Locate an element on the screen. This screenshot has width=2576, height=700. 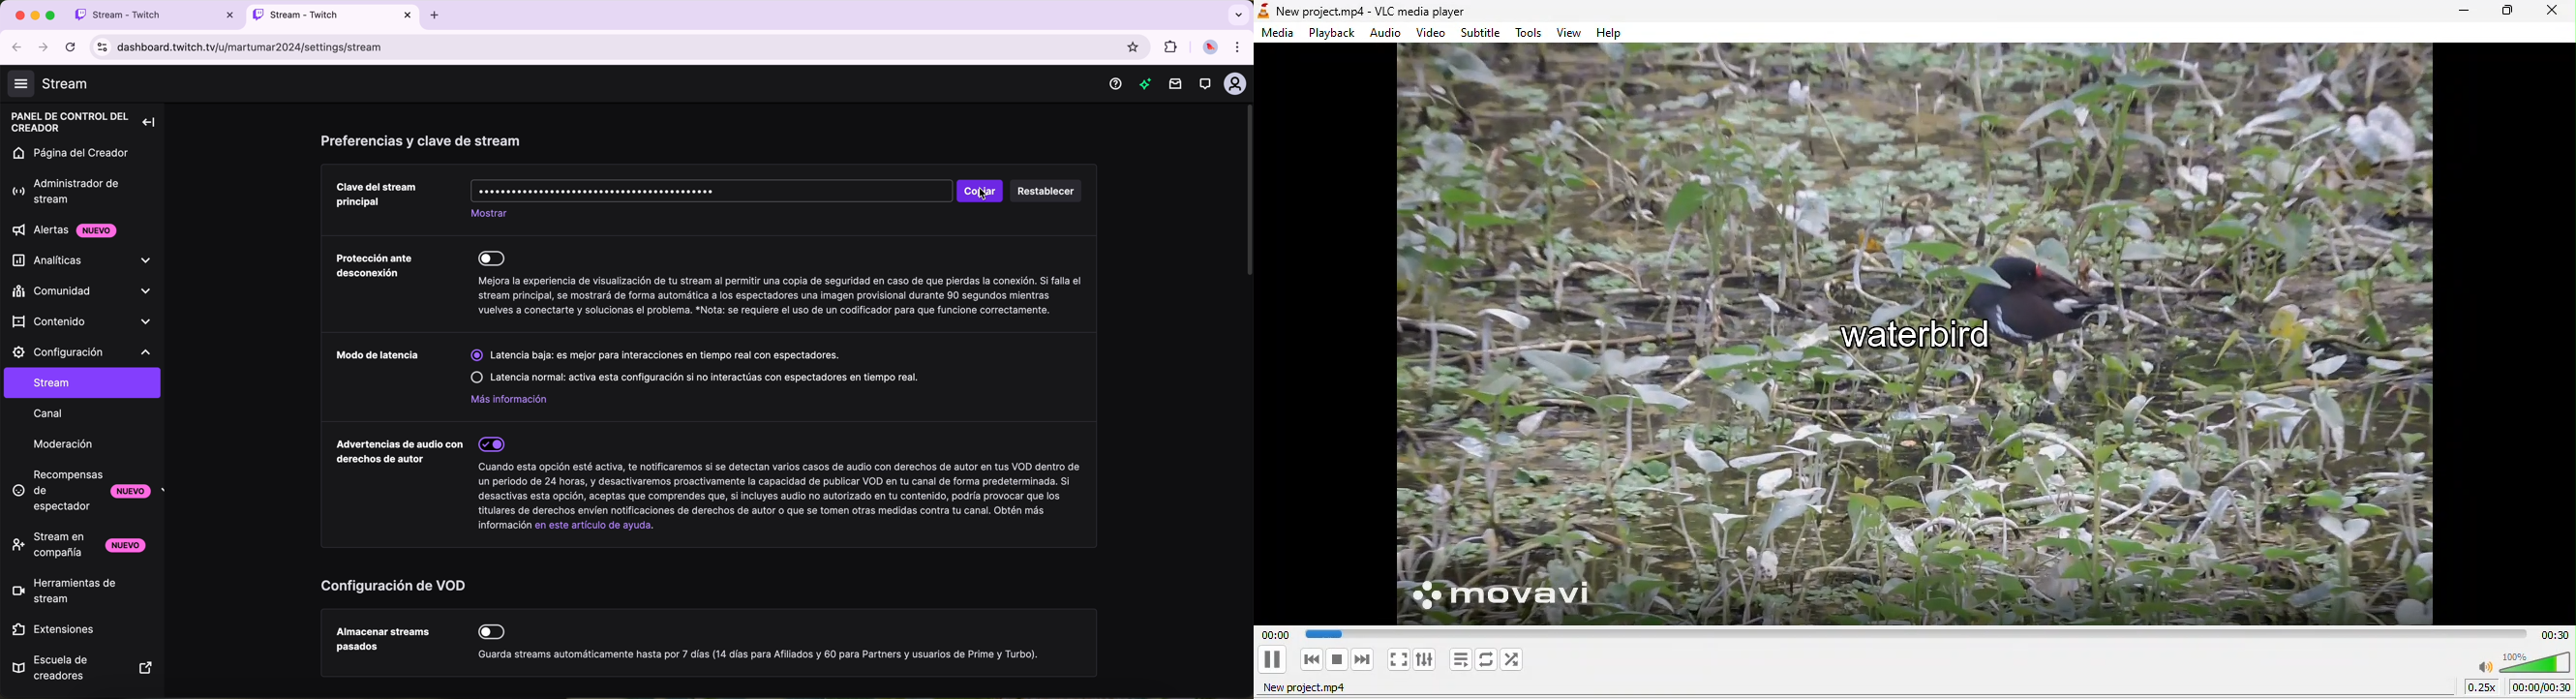
copyrighted audio warnings is located at coordinates (401, 450).